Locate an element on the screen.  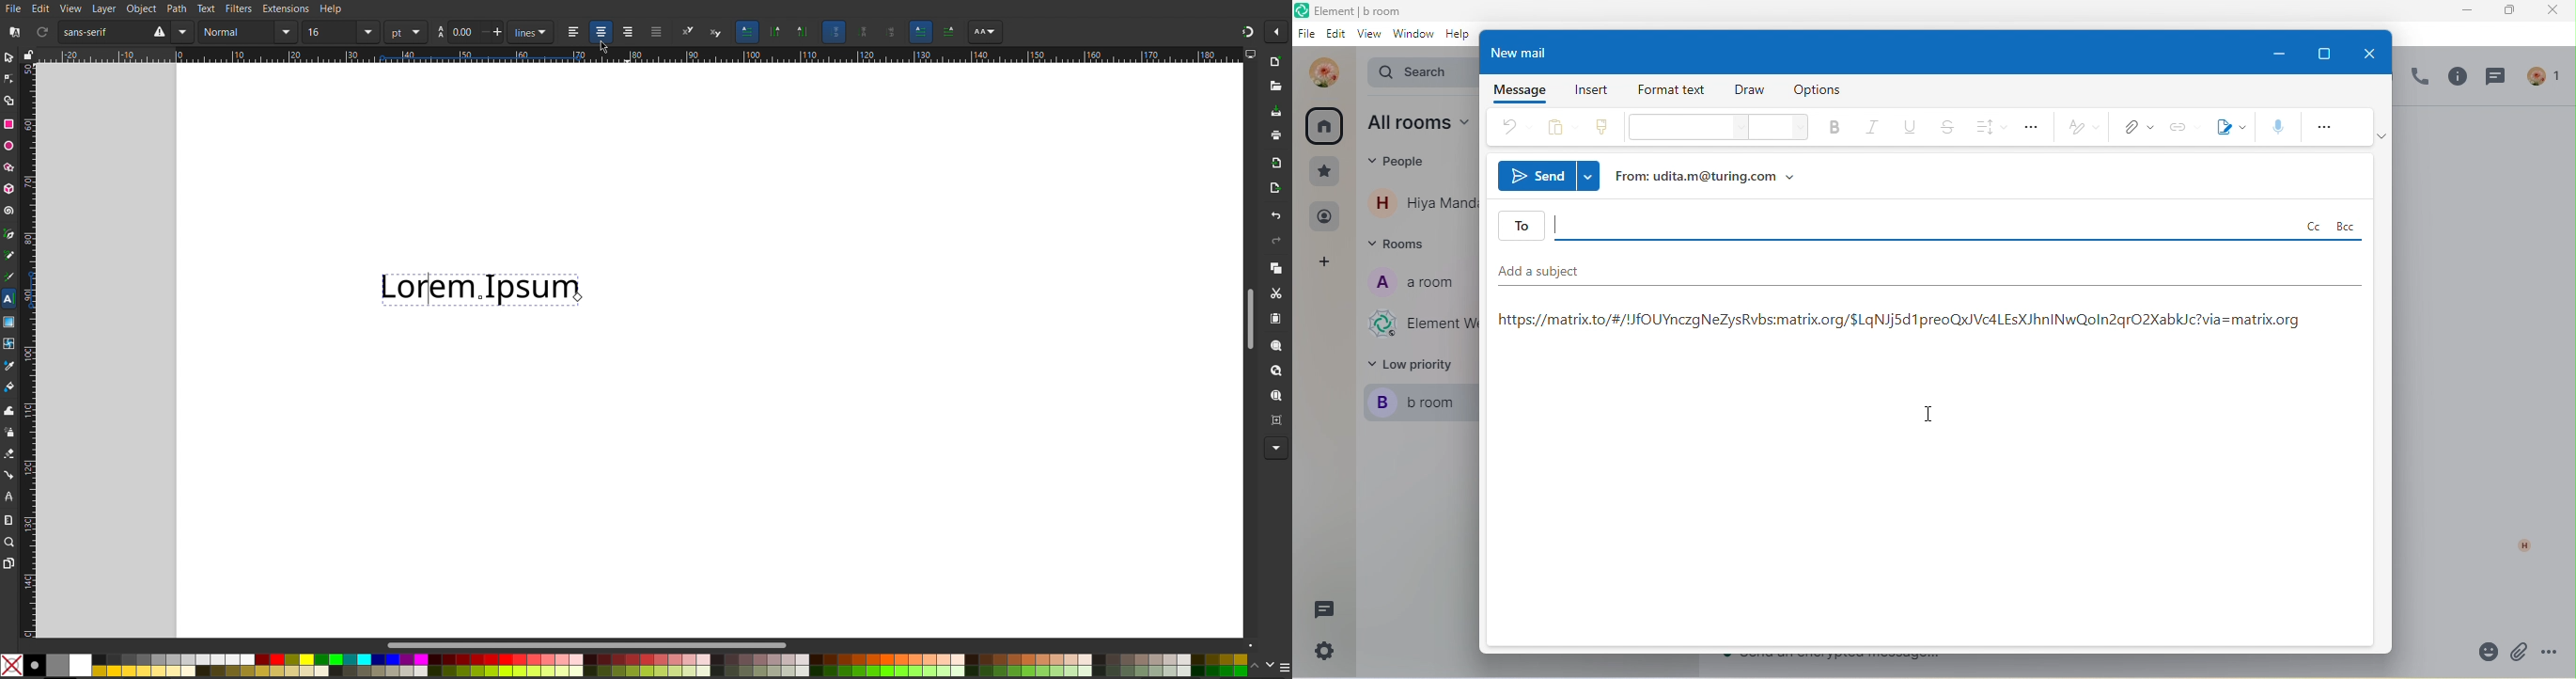
Filters is located at coordinates (237, 9).